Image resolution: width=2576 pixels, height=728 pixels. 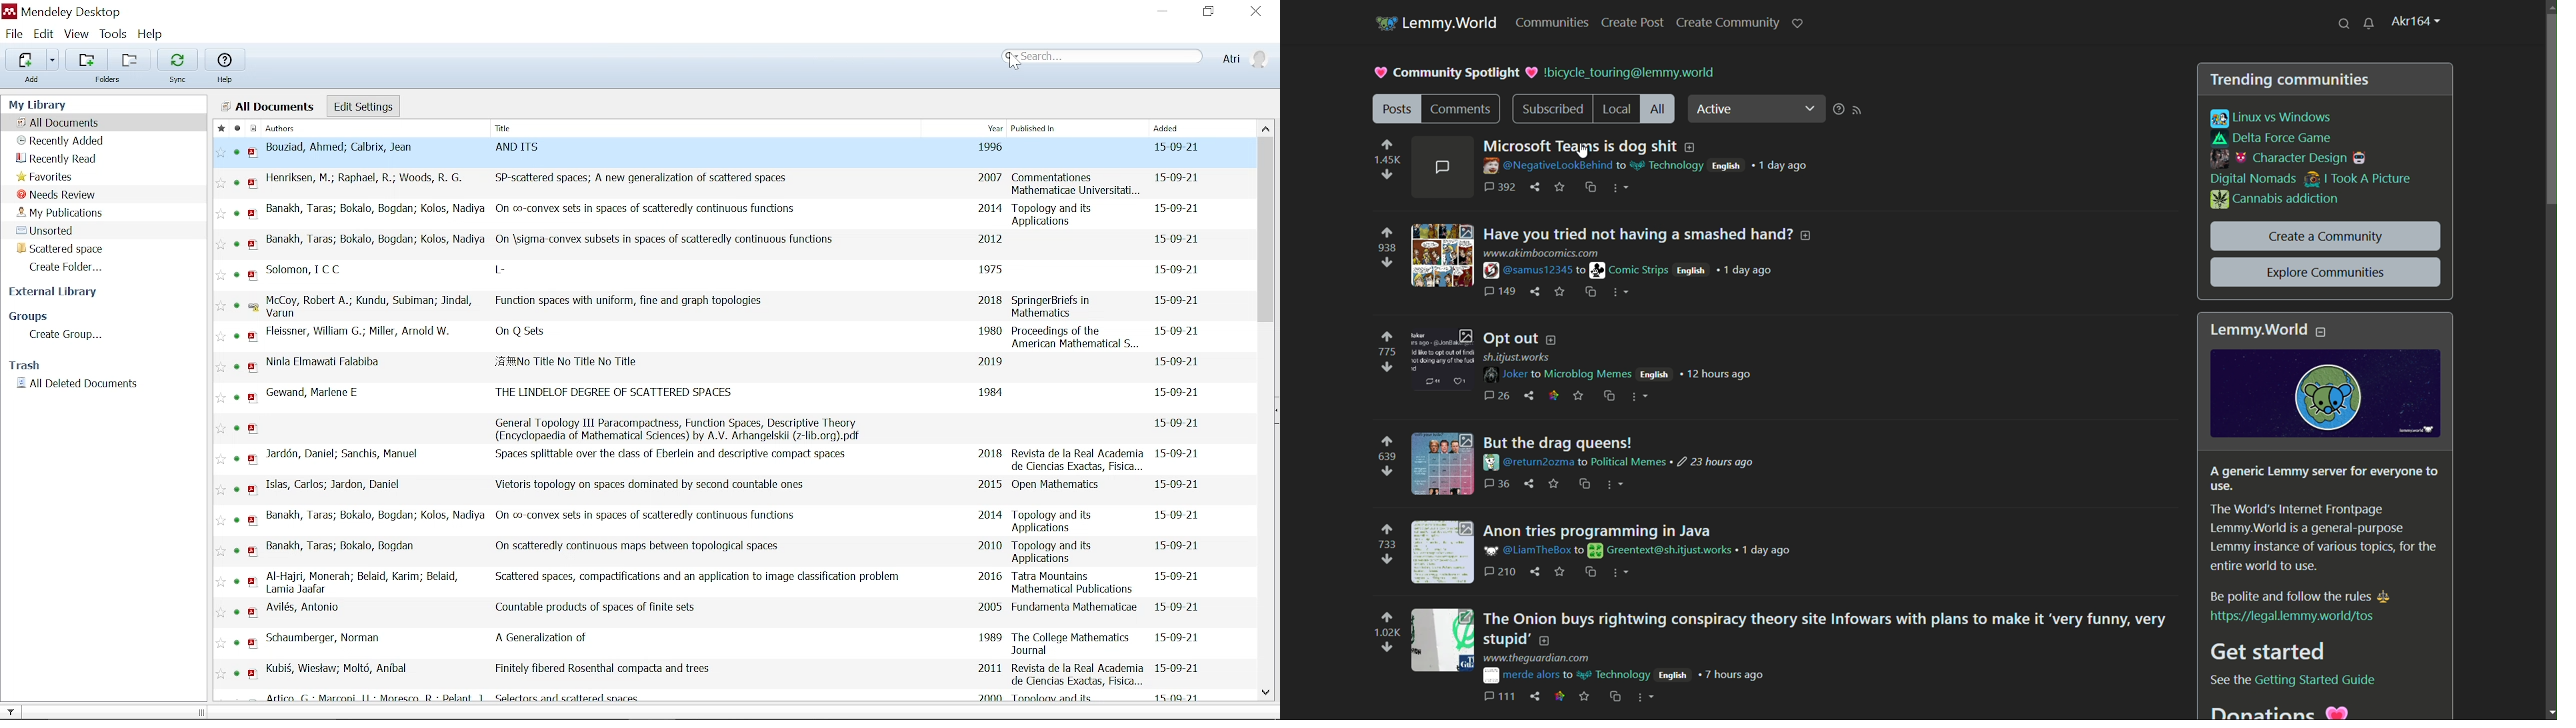 What do you see at coordinates (1622, 292) in the screenshot?
I see `more` at bounding box center [1622, 292].